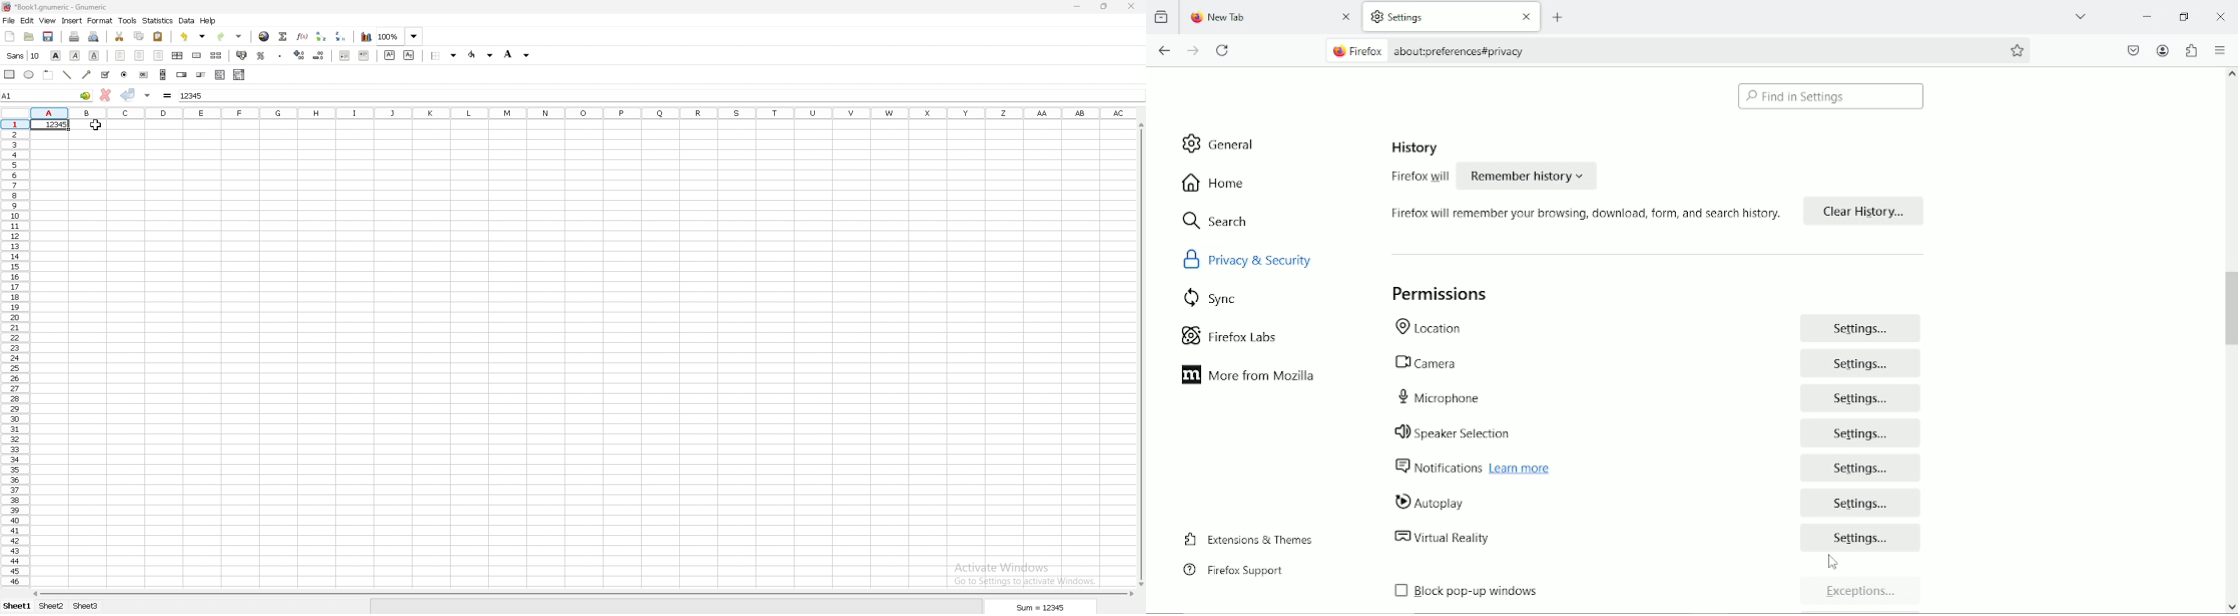 Image resolution: width=2240 pixels, height=616 pixels. I want to click on subscript, so click(409, 55).